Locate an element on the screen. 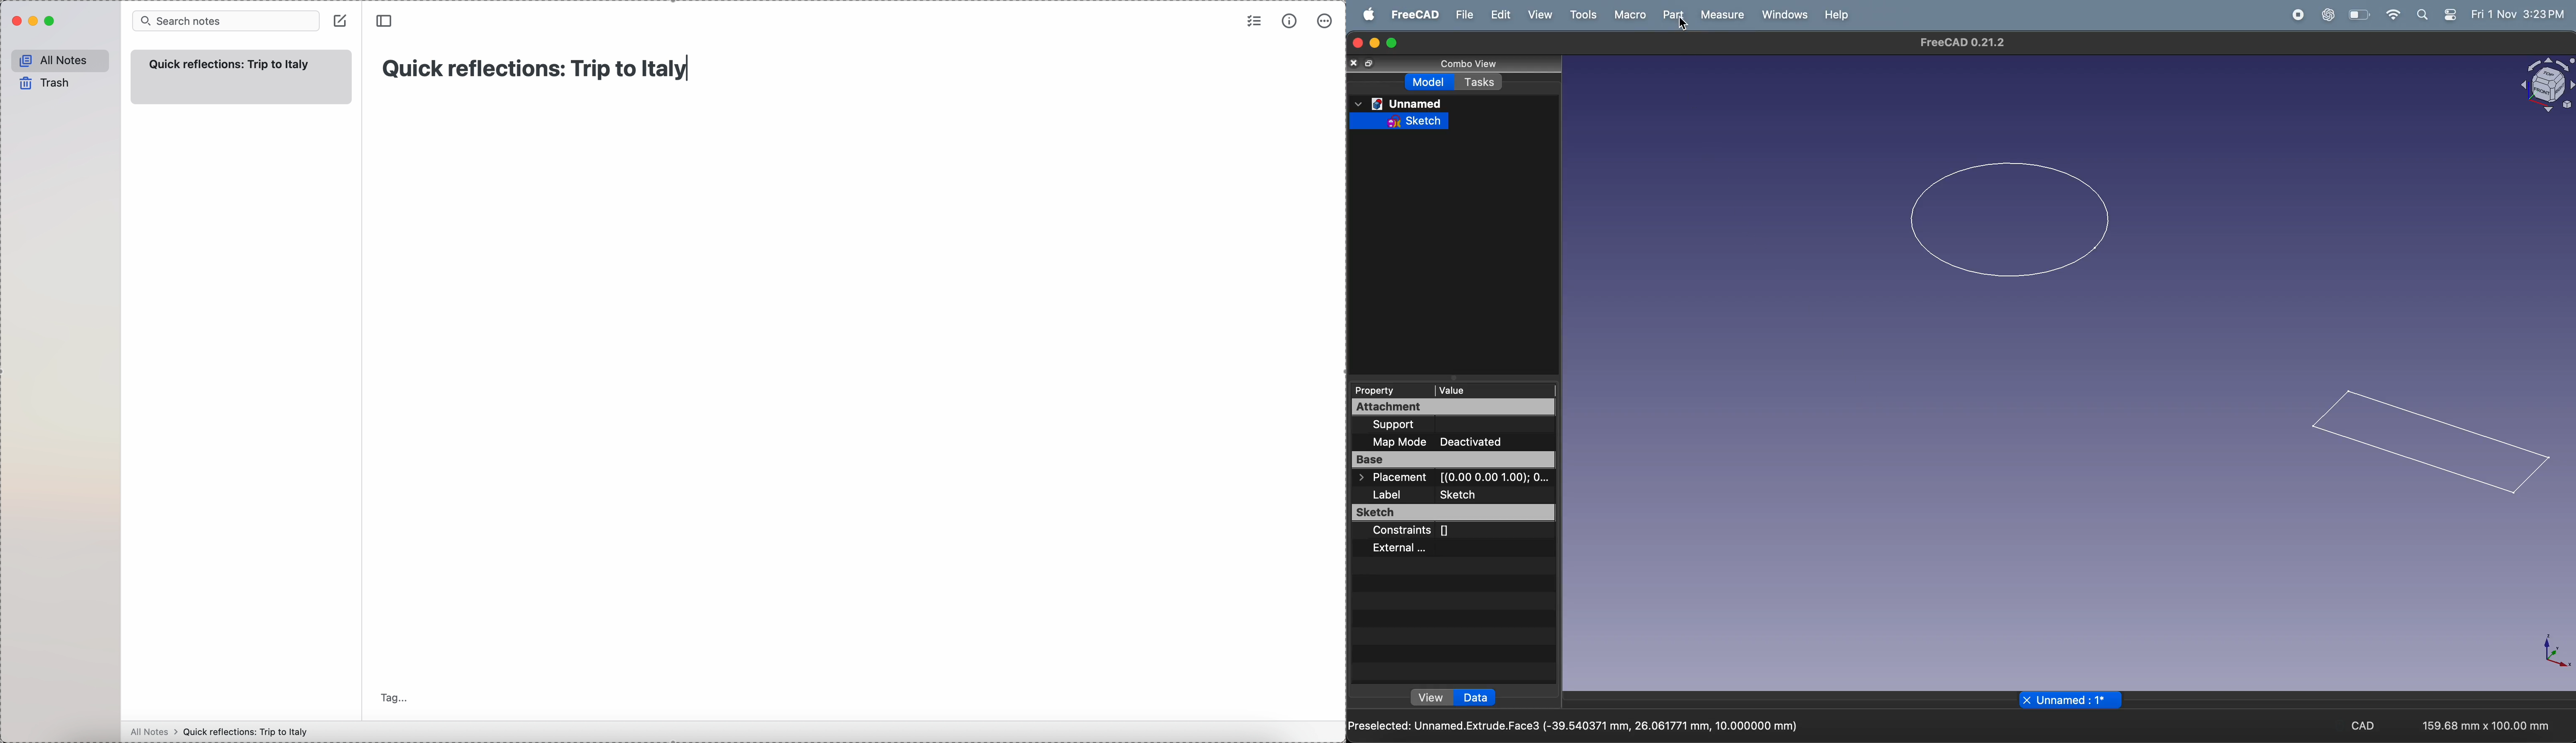 Image resolution: width=2576 pixels, height=756 pixels. External ... is located at coordinates (1397, 549).